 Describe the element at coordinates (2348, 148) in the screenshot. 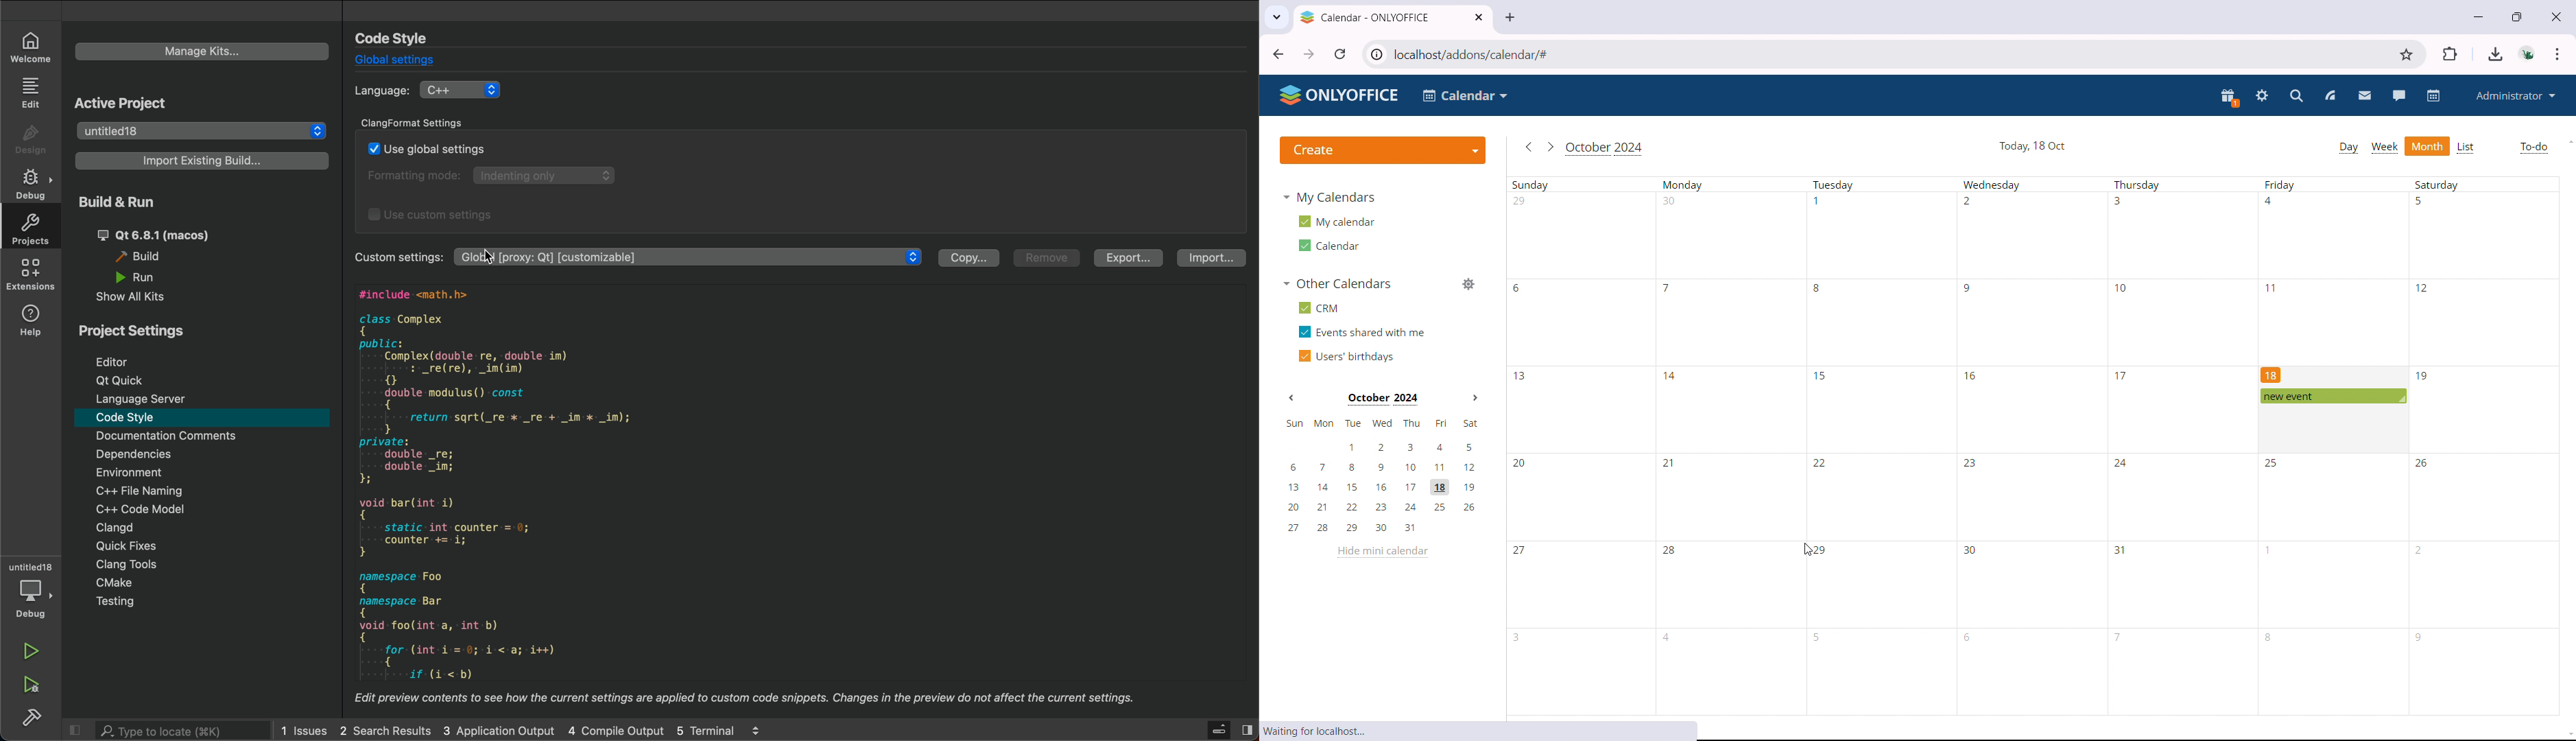

I see `day` at that location.